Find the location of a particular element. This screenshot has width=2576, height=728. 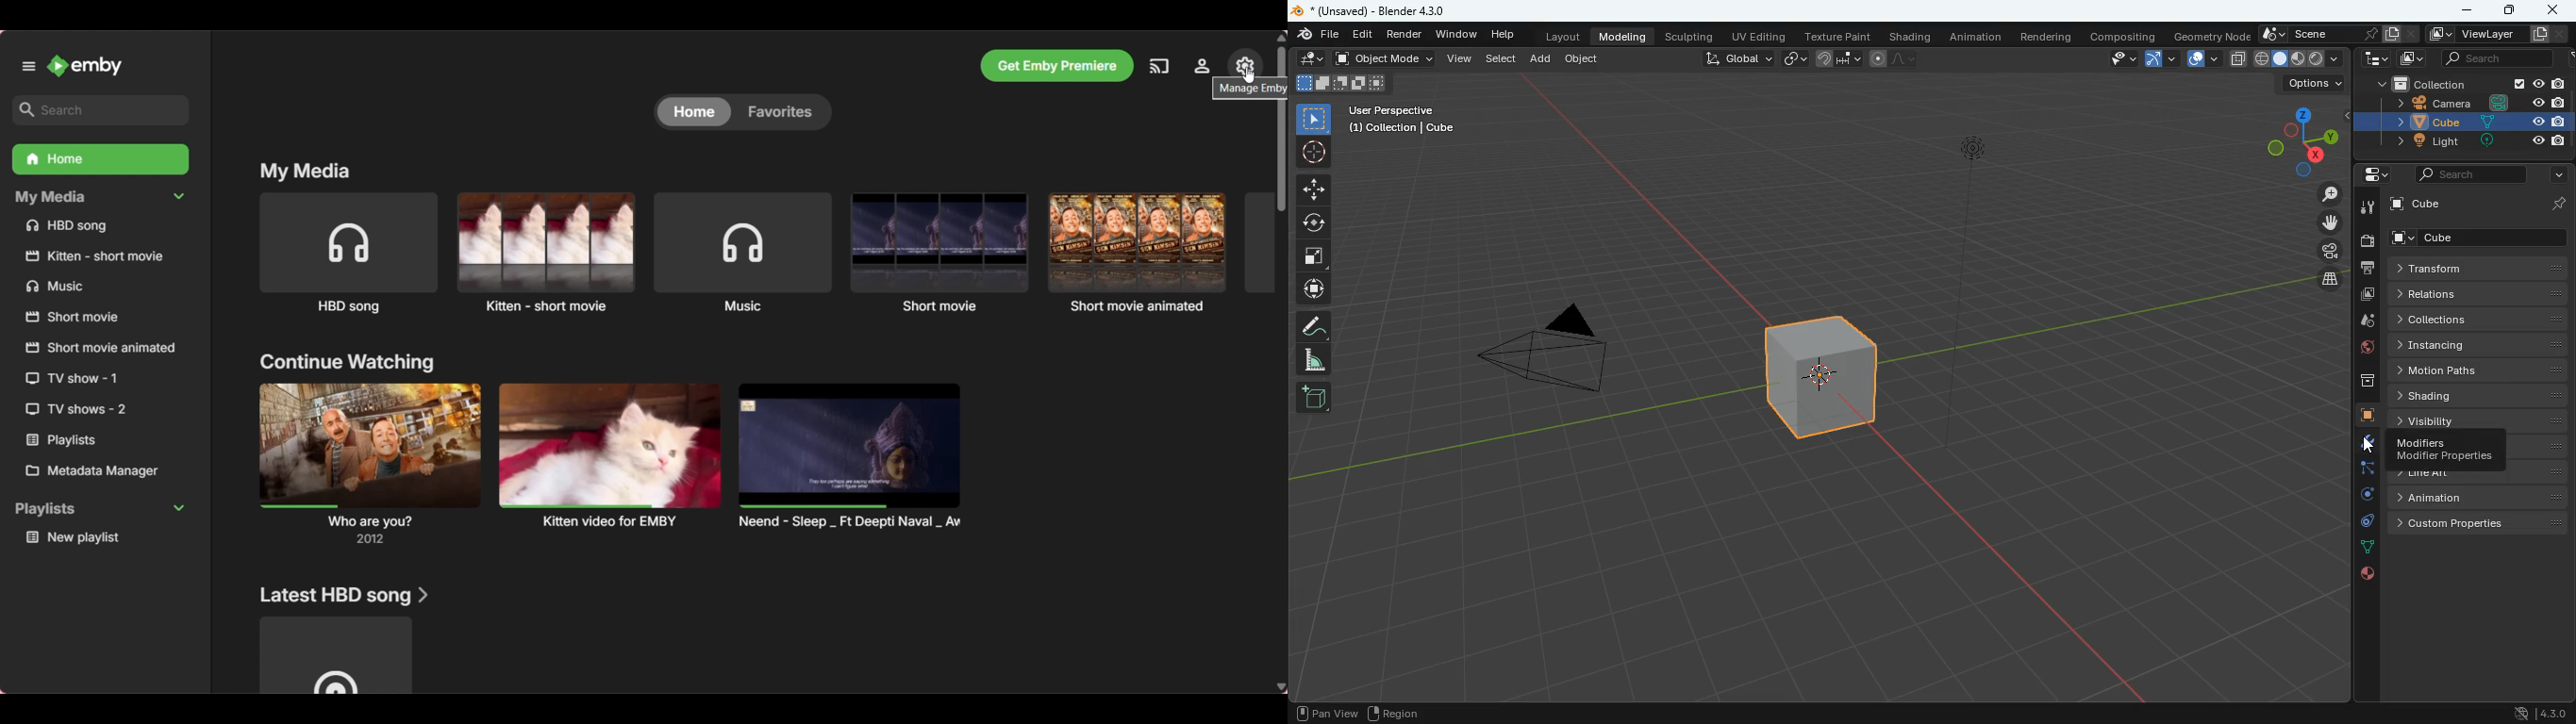

 is located at coordinates (1383, 10).